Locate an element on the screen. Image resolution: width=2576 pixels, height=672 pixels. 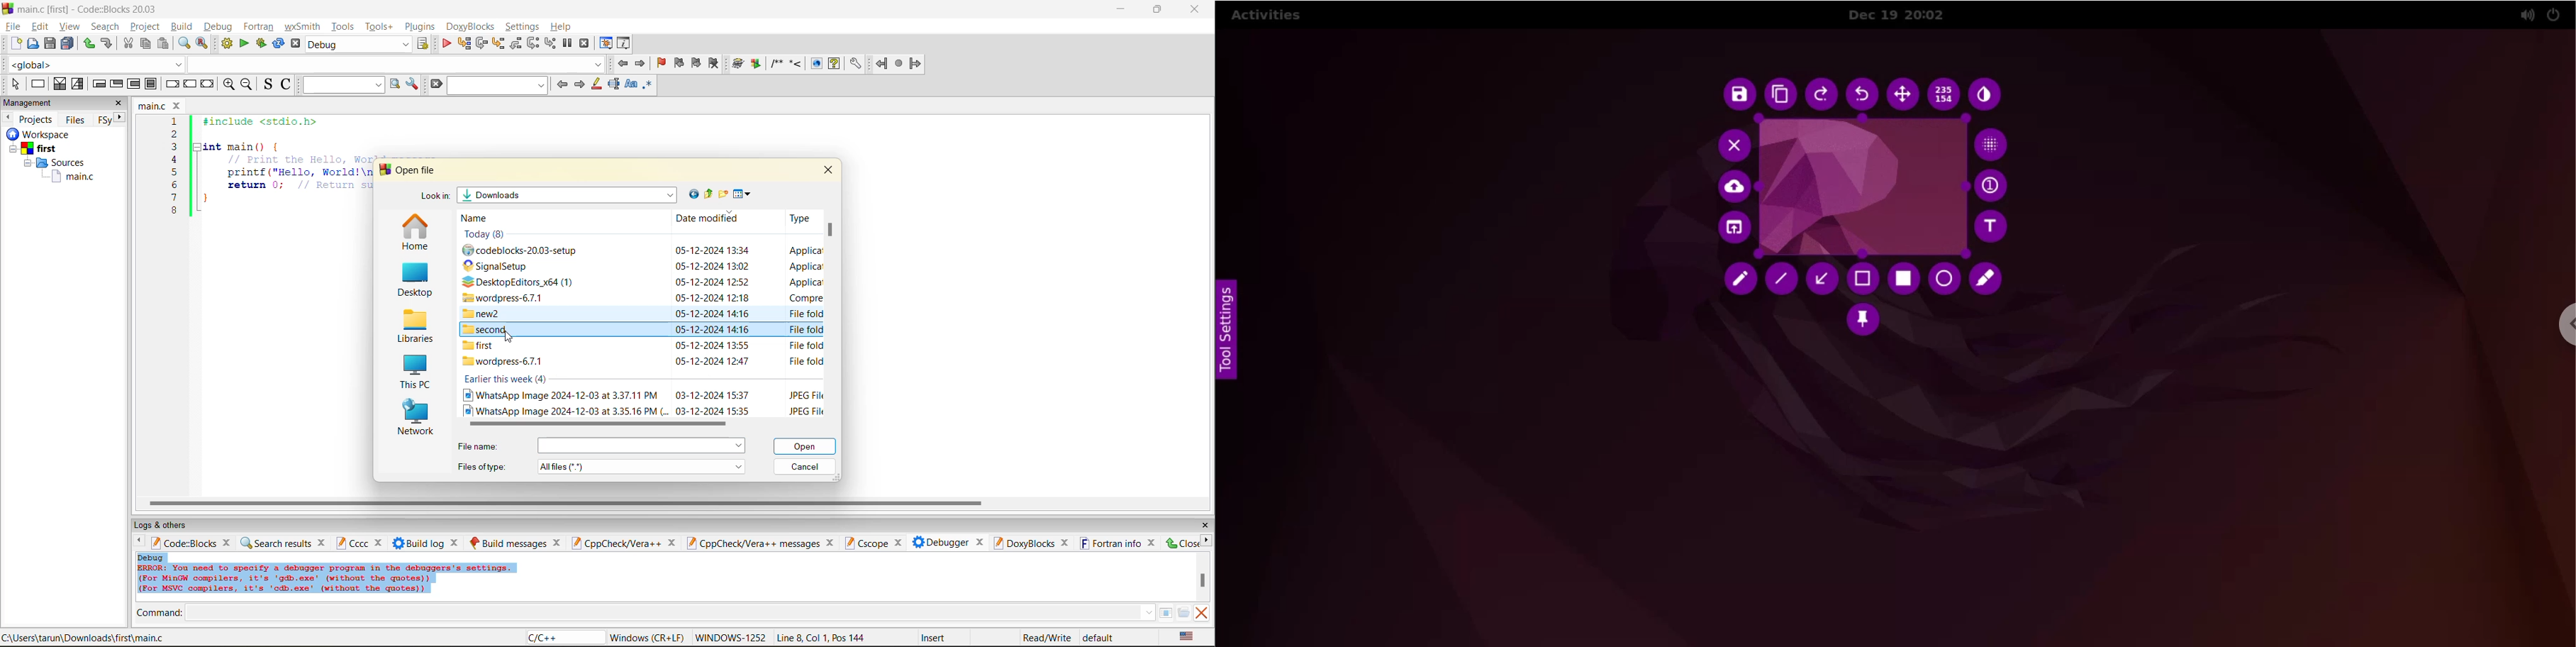
choose app to open screnshot is located at coordinates (1740, 228).